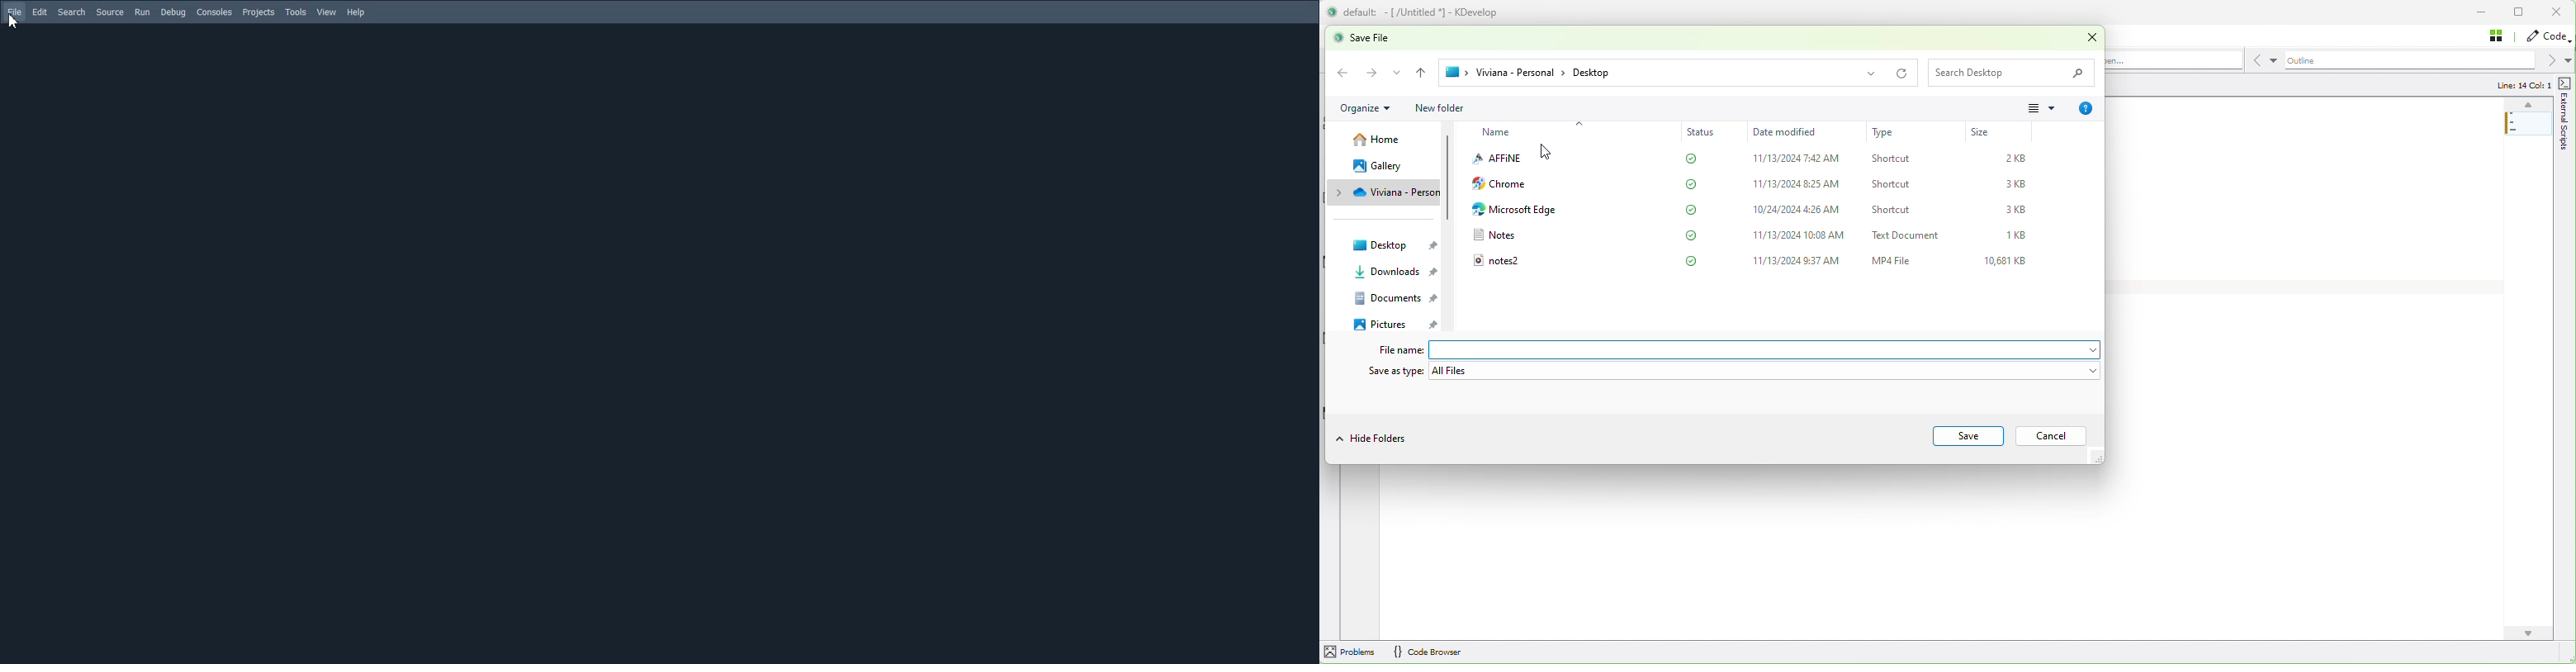  I want to click on cursor, so click(12, 21).